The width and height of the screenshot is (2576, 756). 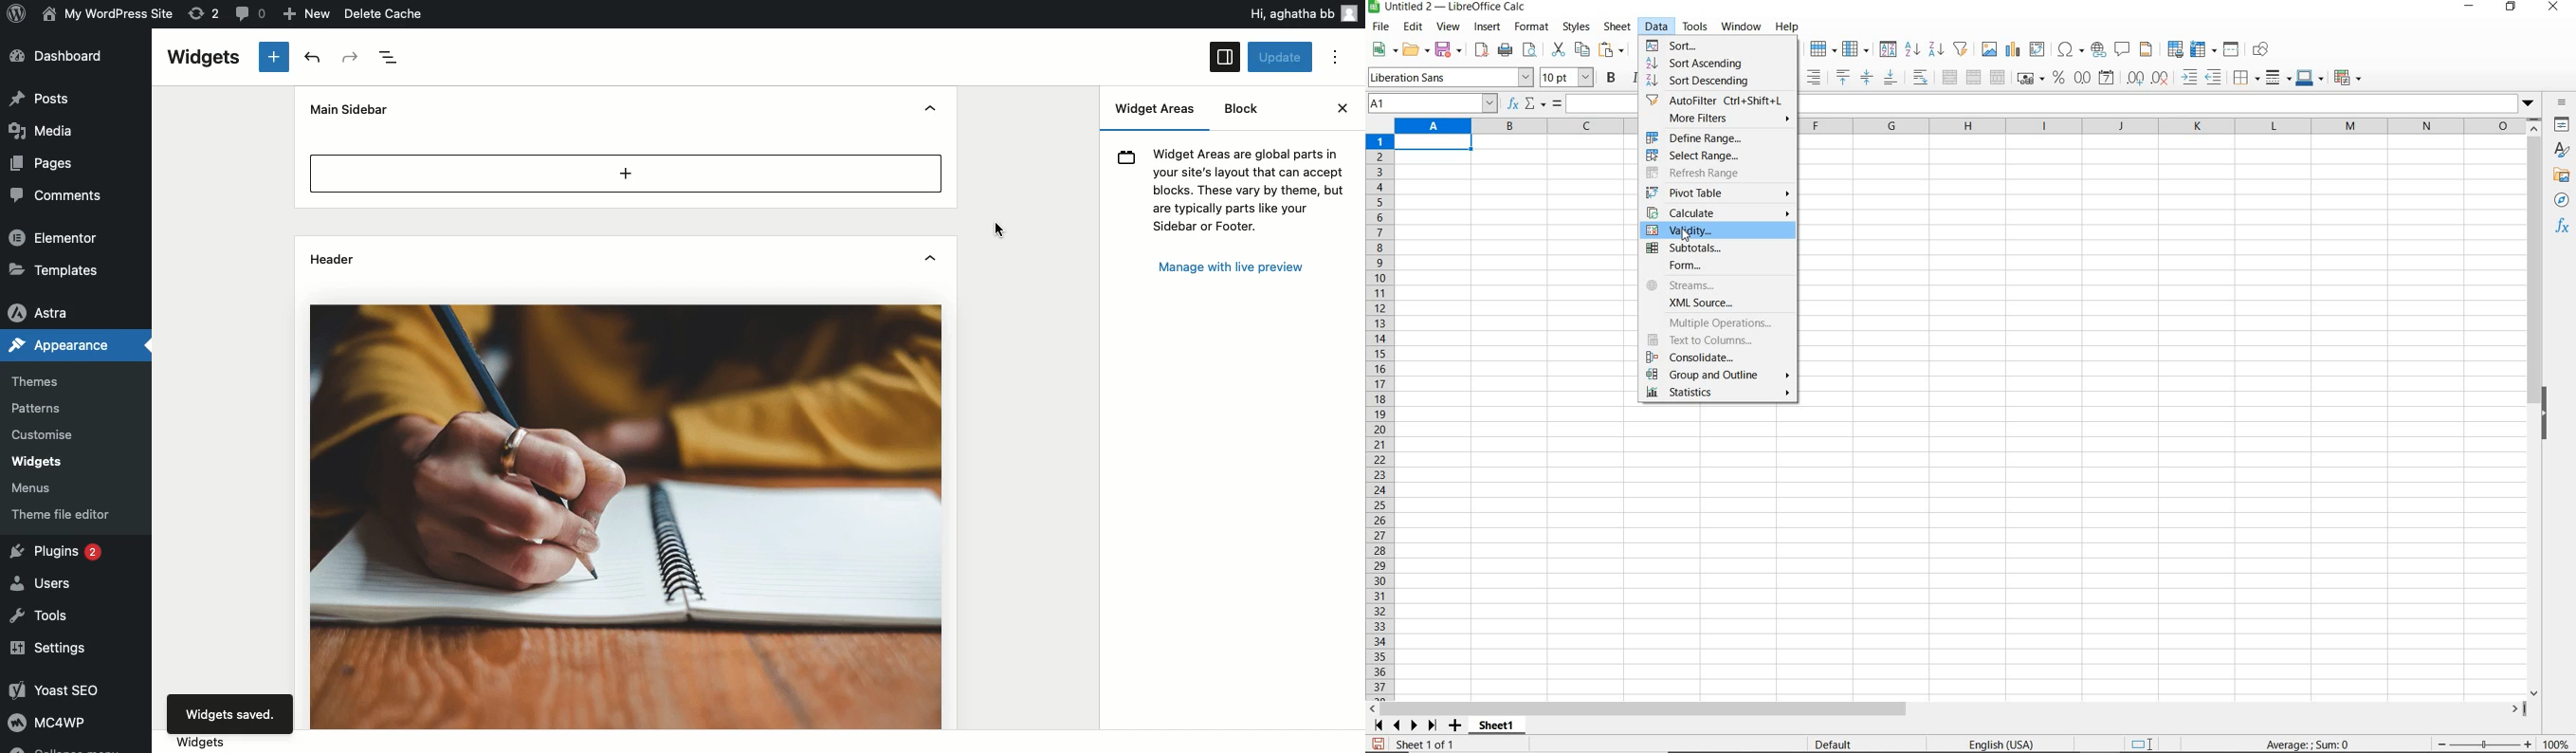 What do you see at coordinates (2039, 50) in the screenshot?
I see `insert or edit pivot table` at bounding box center [2039, 50].